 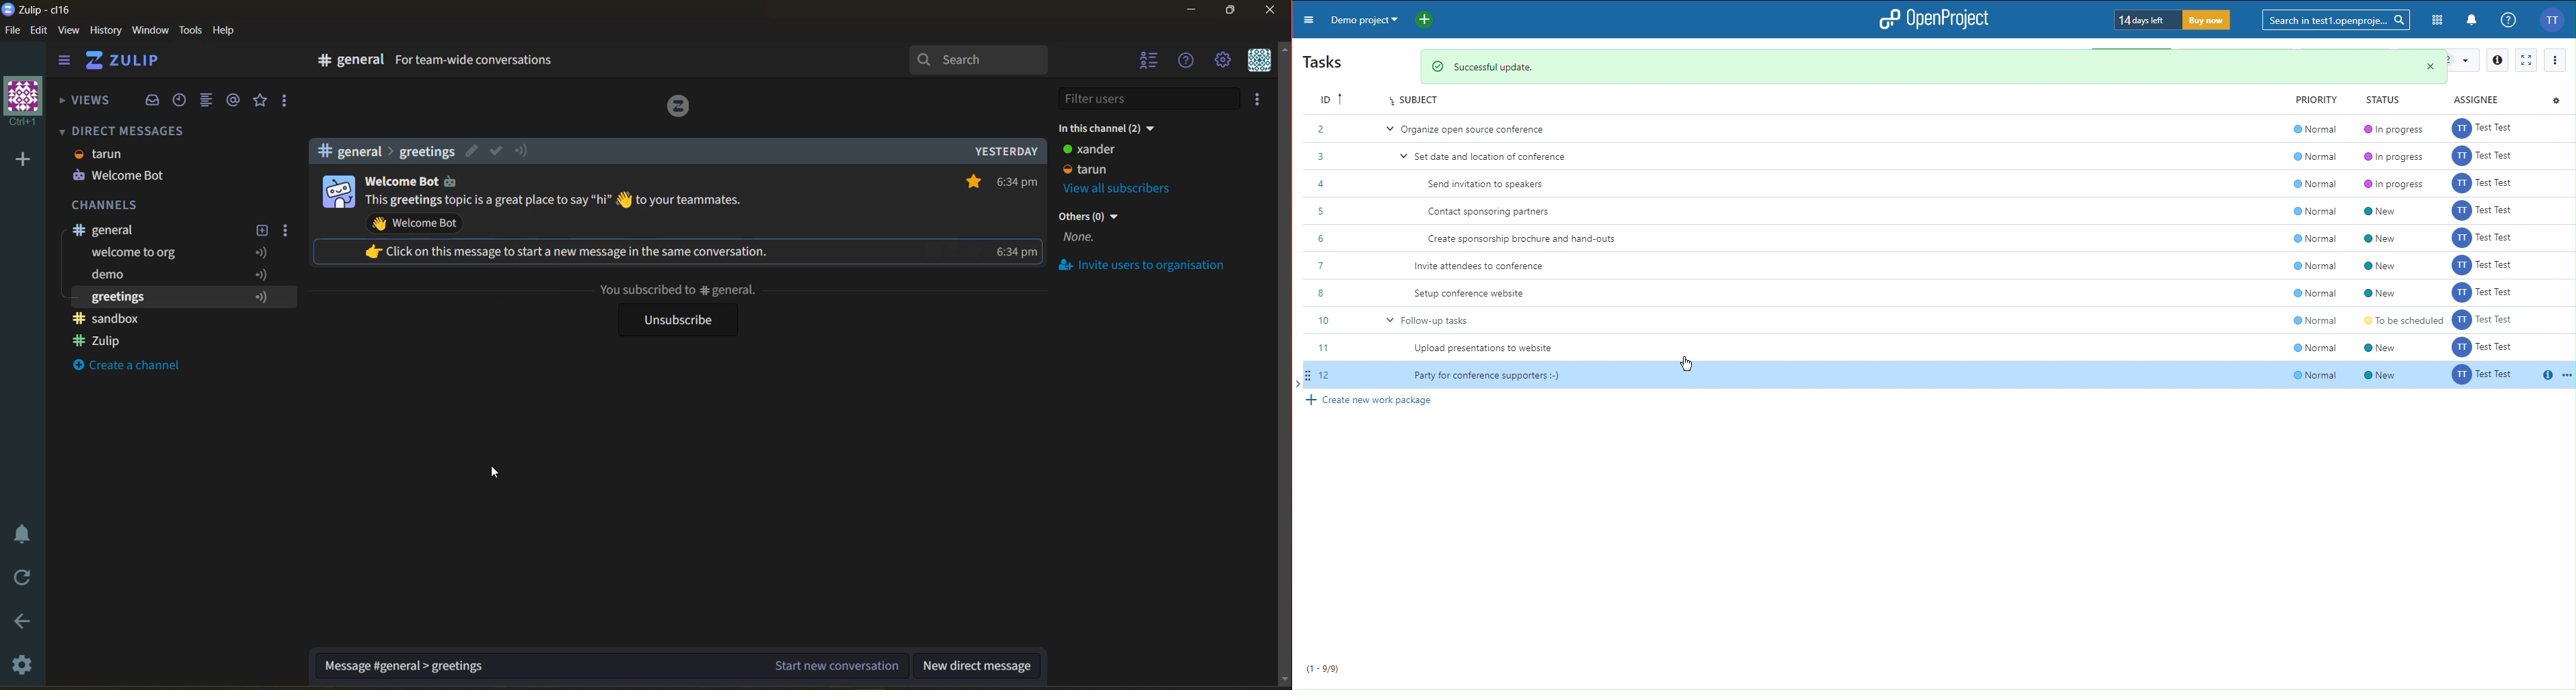 I want to click on mark, so click(x=495, y=151).